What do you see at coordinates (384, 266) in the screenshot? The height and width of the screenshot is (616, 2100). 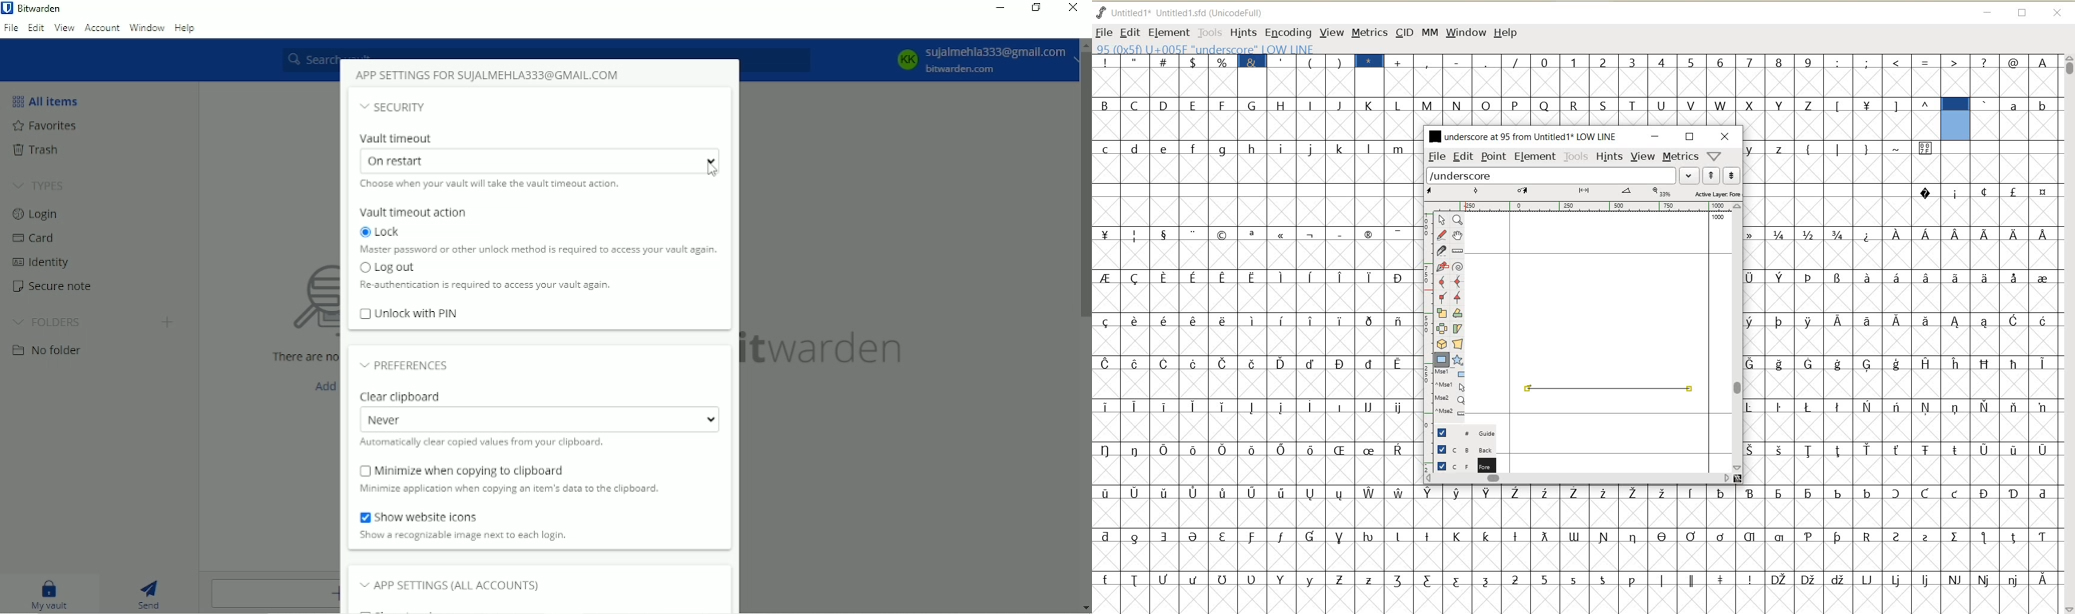 I see `Logout` at bounding box center [384, 266].